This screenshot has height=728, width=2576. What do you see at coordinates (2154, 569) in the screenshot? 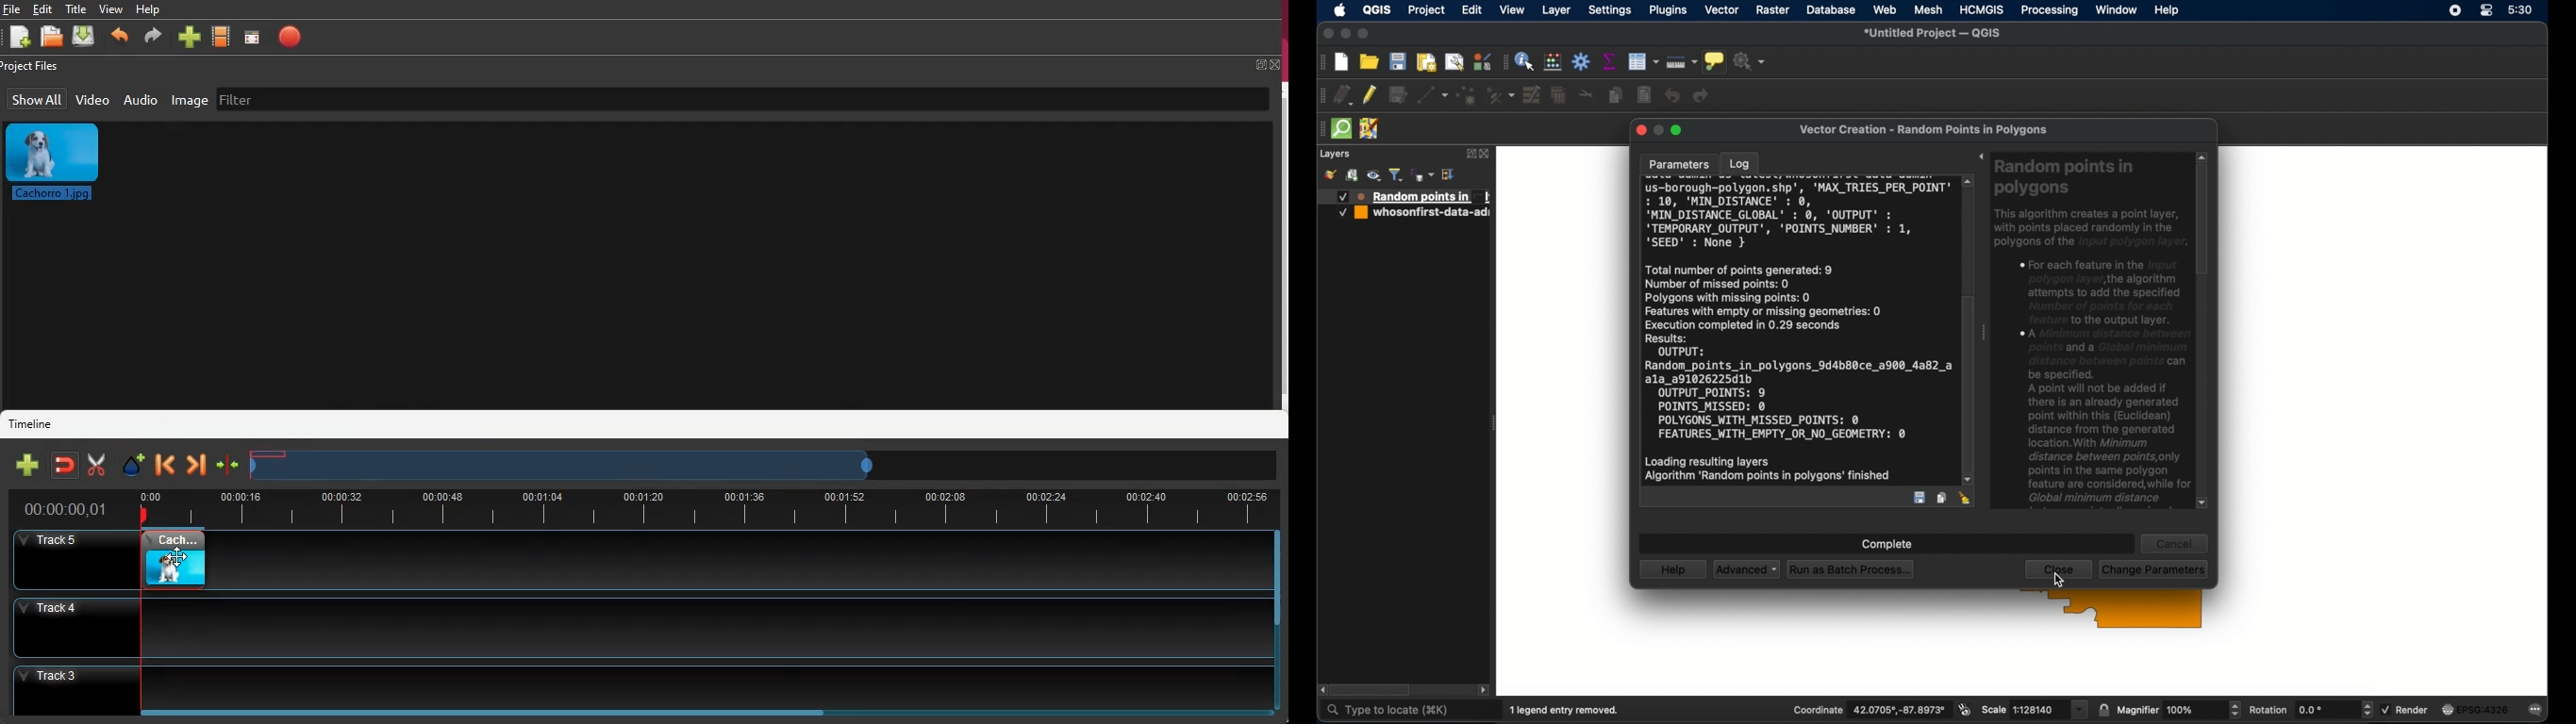
I see `change parameters` at bounding box center [2154, 569].